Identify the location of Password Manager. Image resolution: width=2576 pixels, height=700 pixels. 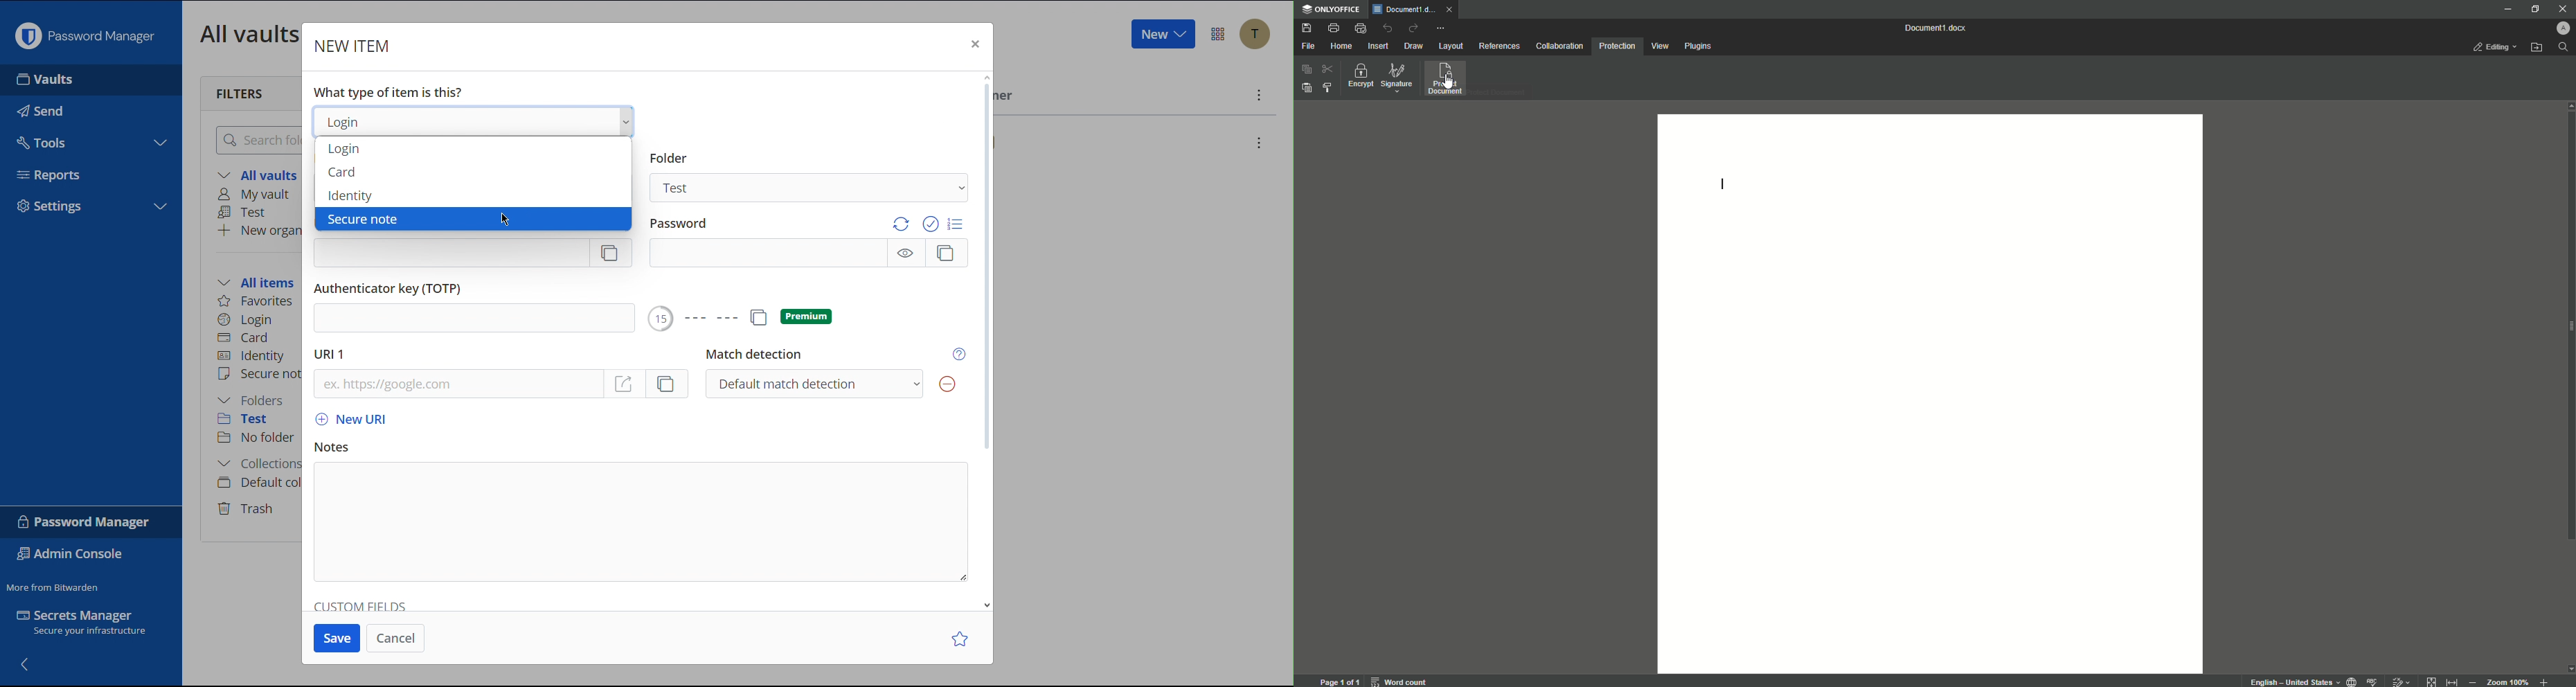
(85, 521).